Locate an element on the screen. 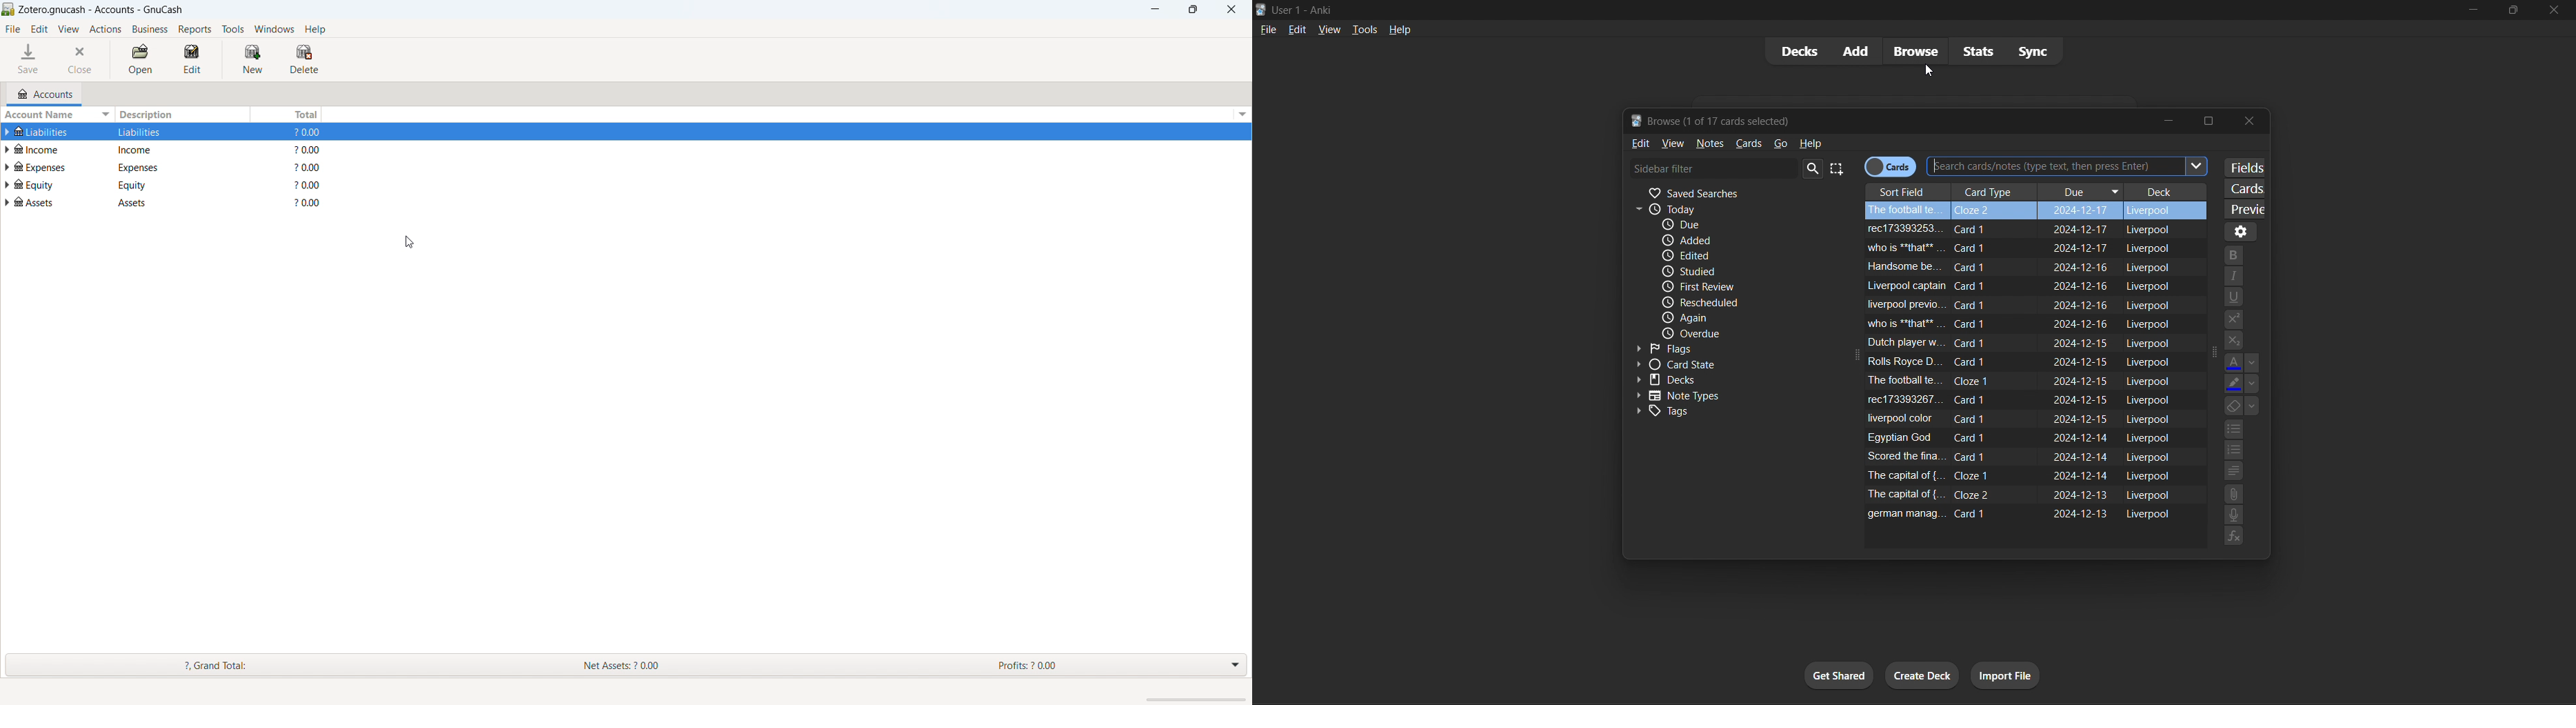 The height and width of the screenshot is (728, 2576). close is located at coordinates (2250, 119).